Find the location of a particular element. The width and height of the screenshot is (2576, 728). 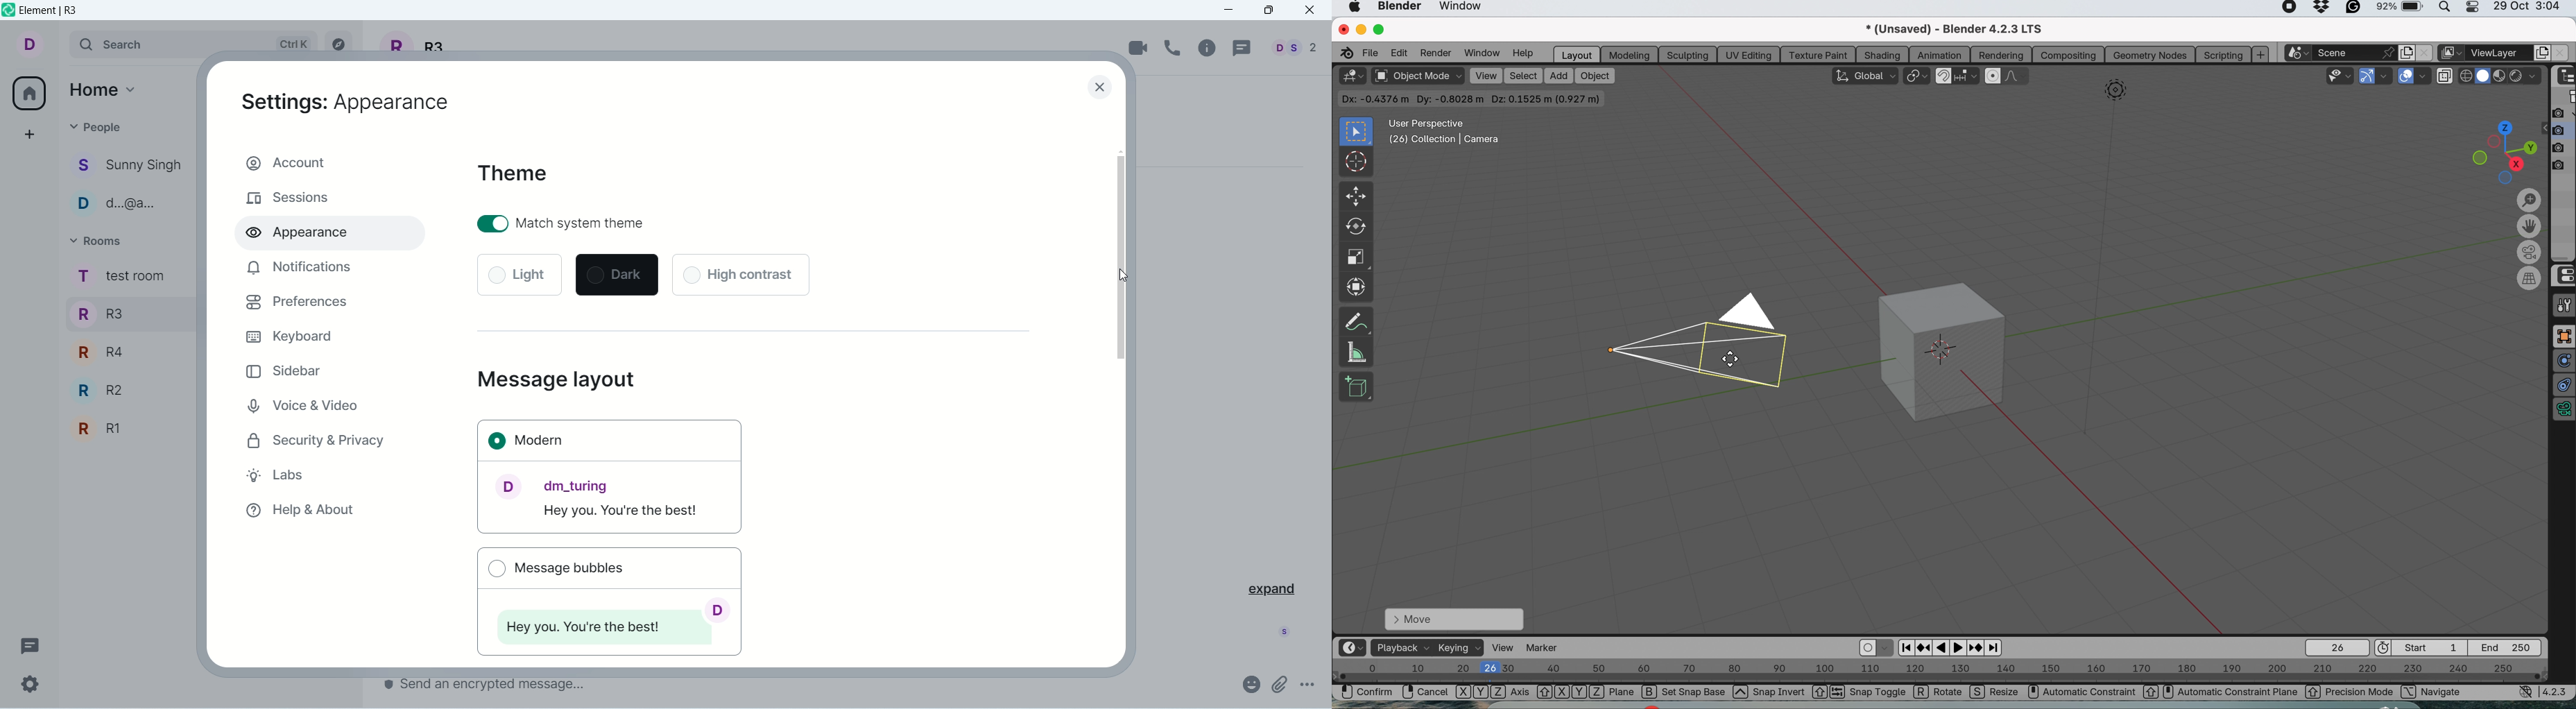

4.2.3 version is located at coordinates (2557, 691).